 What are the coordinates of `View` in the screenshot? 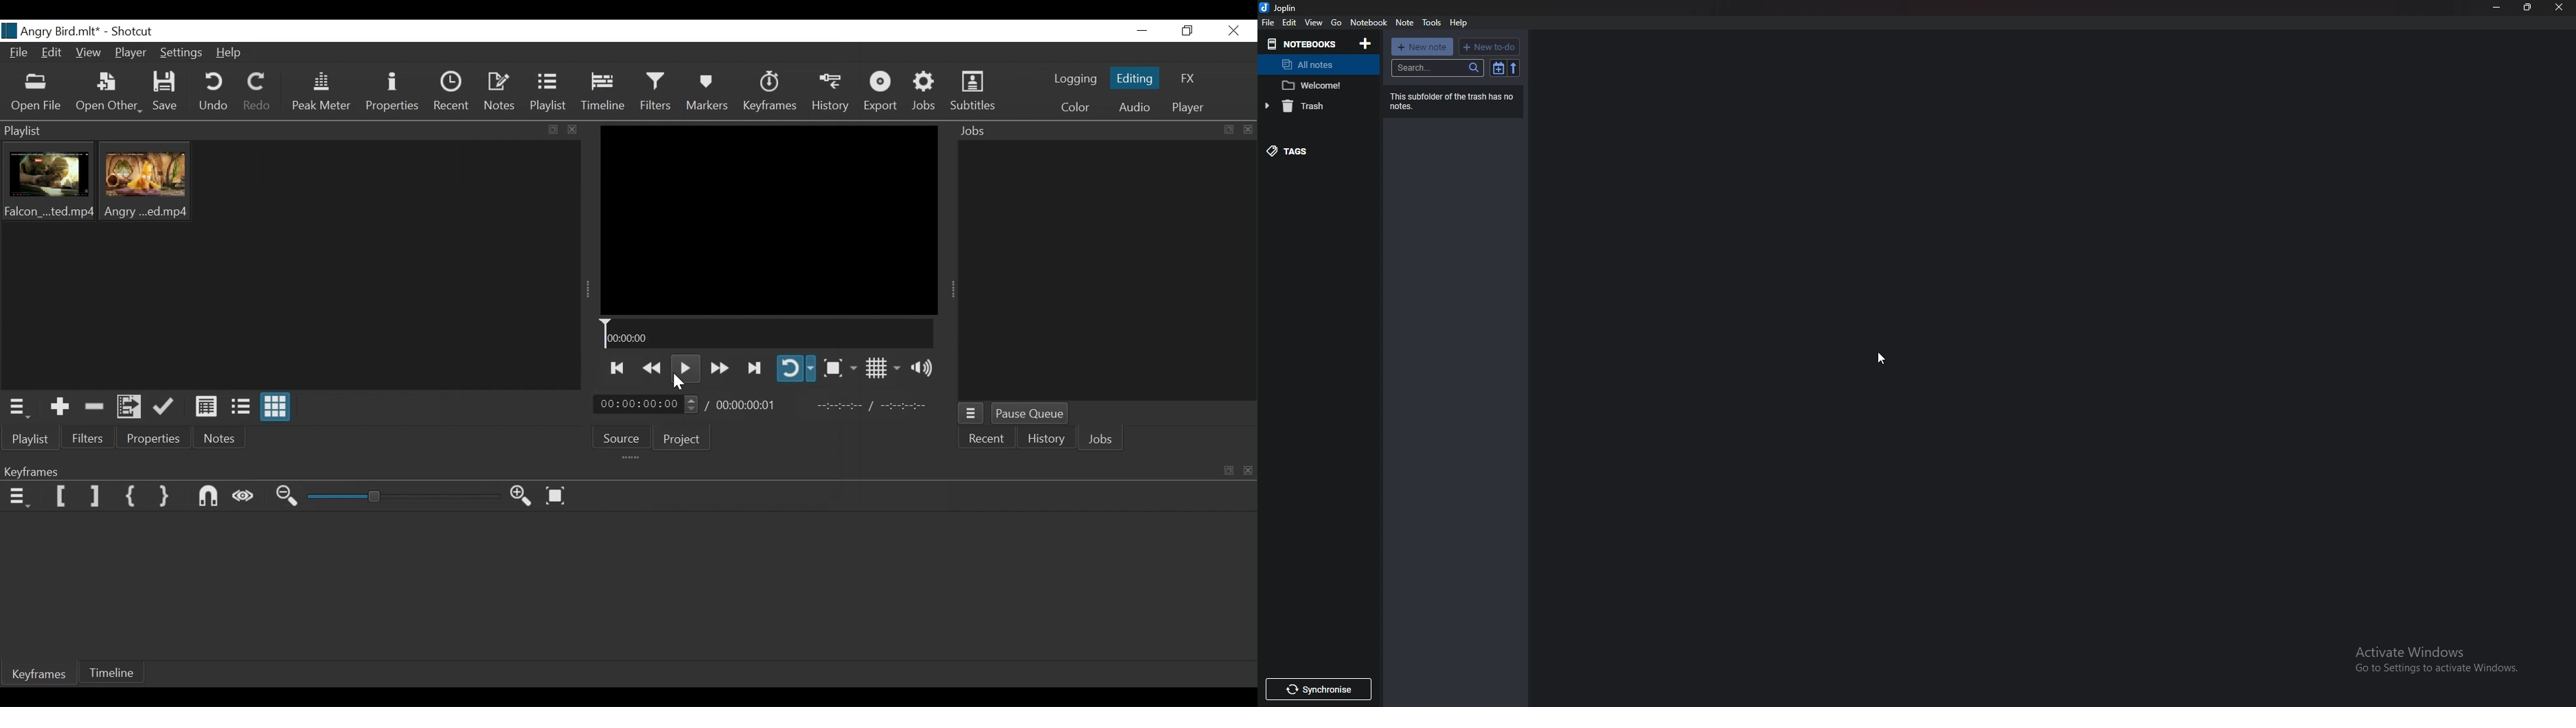 It's located at (90, 53).